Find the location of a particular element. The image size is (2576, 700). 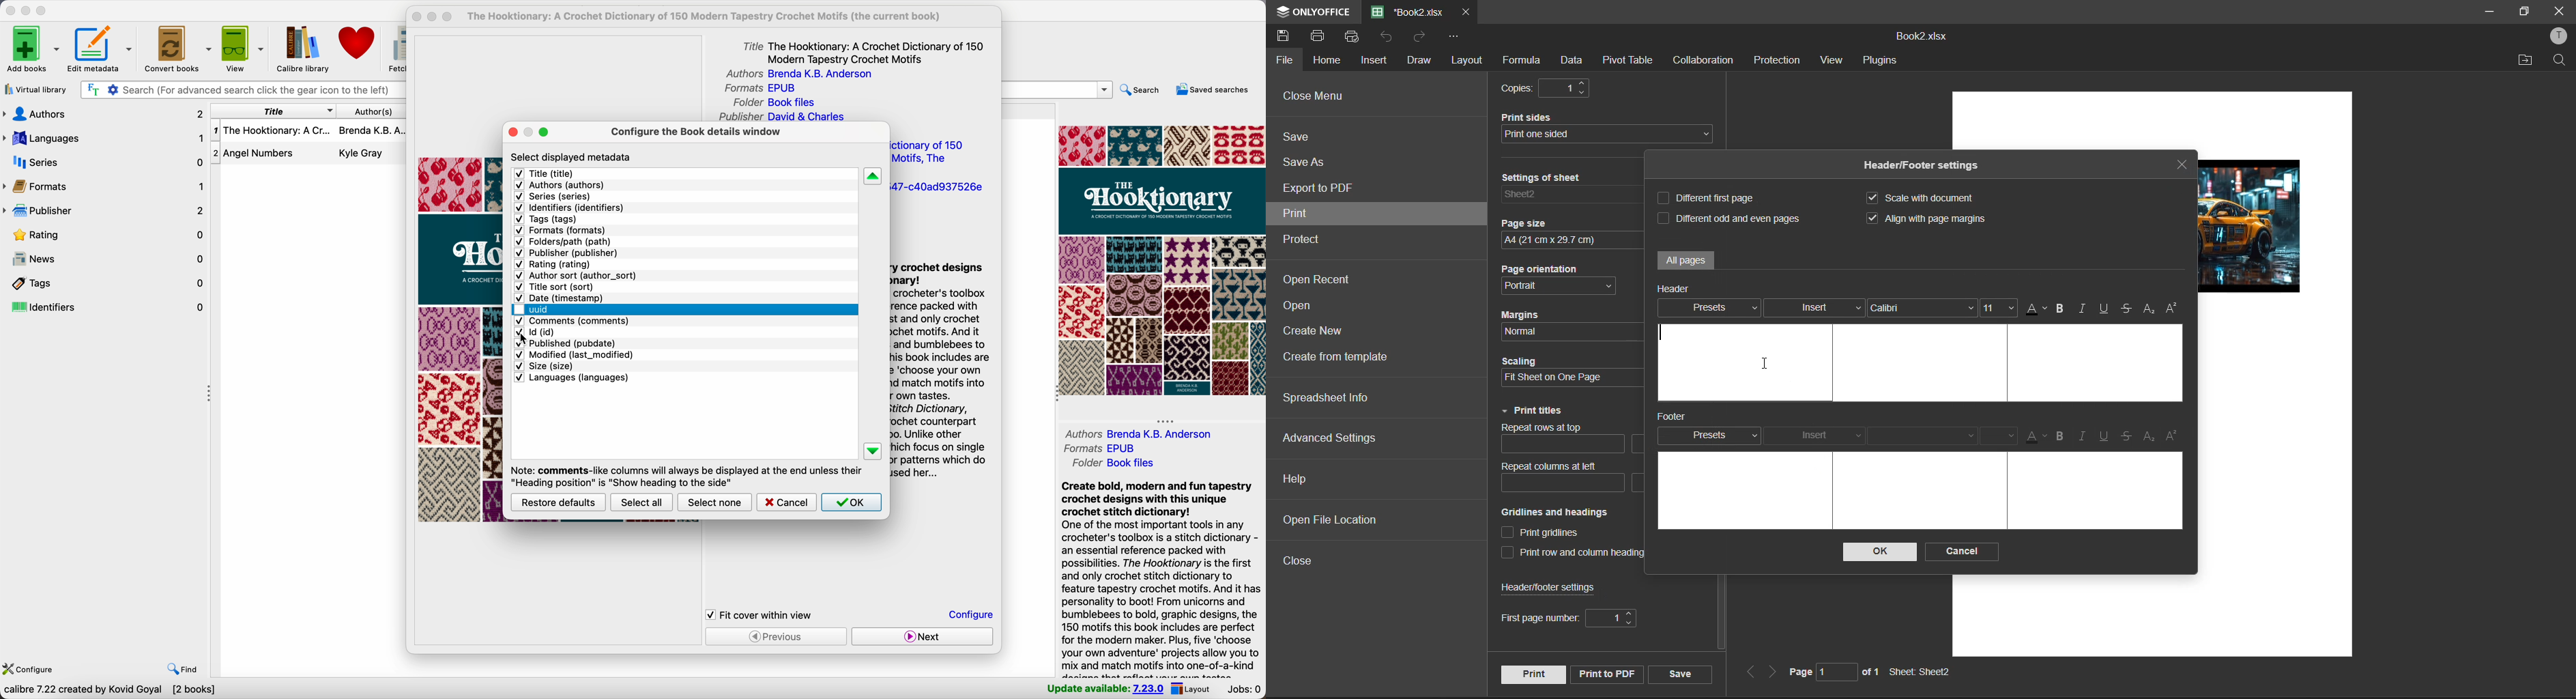

print to pdf is located at coordinates (1605, 674).